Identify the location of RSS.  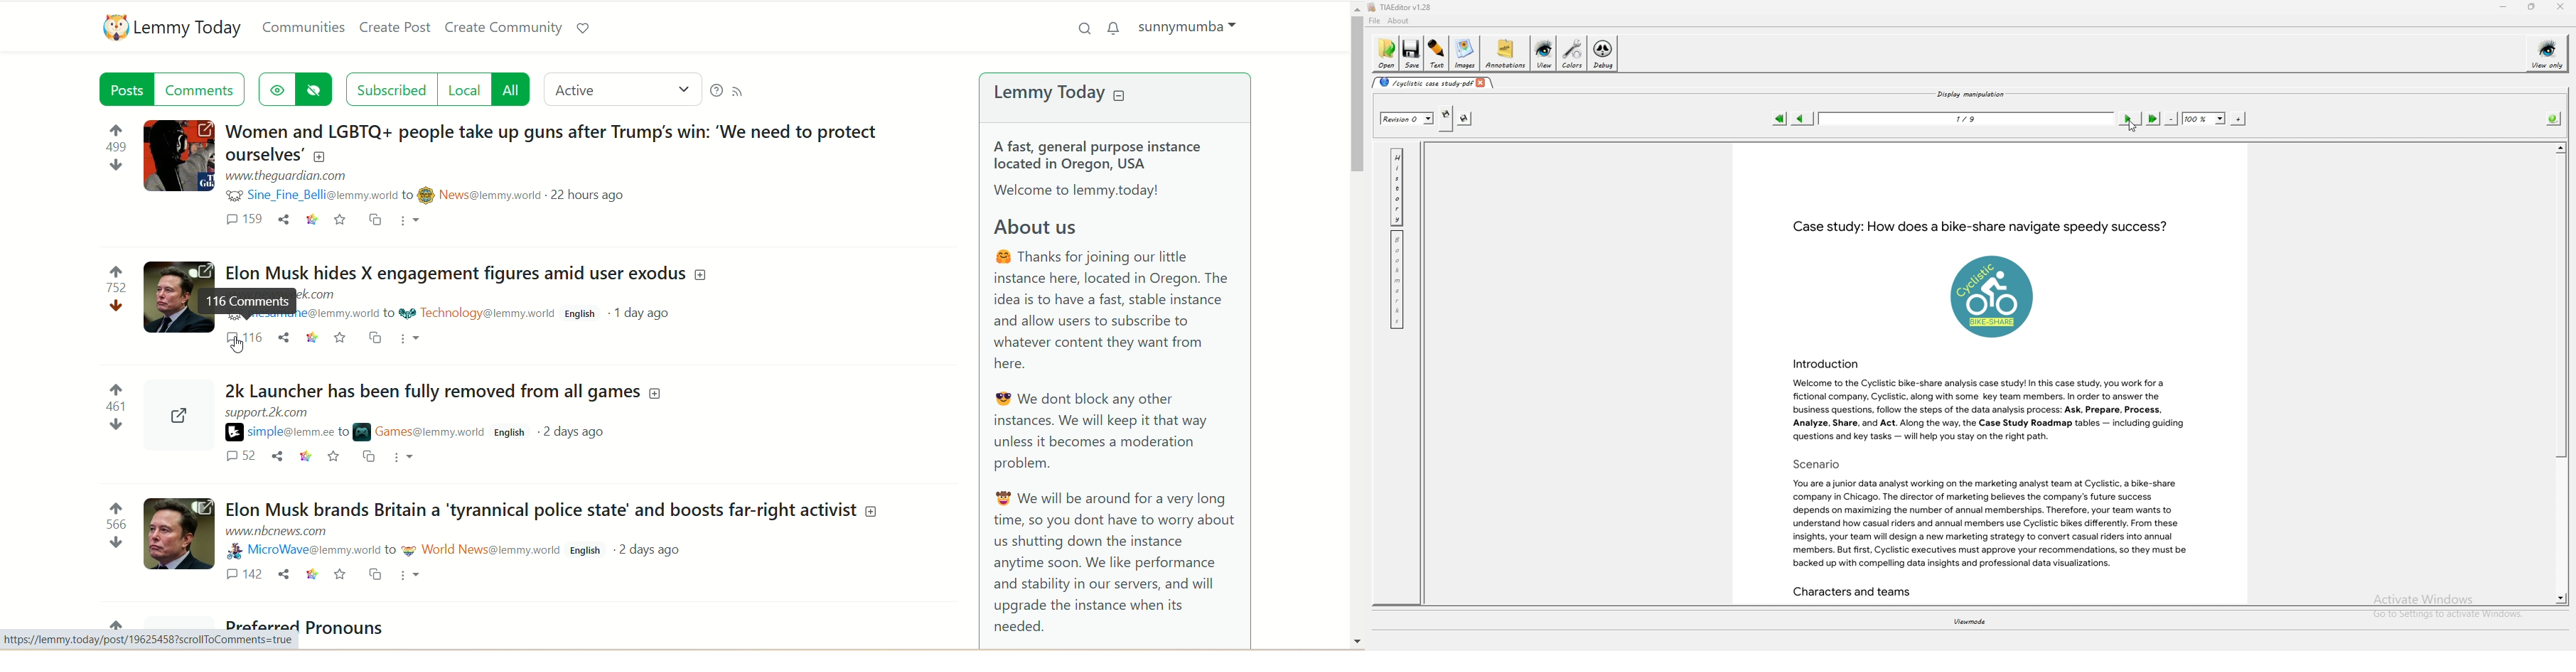
(737, 92).